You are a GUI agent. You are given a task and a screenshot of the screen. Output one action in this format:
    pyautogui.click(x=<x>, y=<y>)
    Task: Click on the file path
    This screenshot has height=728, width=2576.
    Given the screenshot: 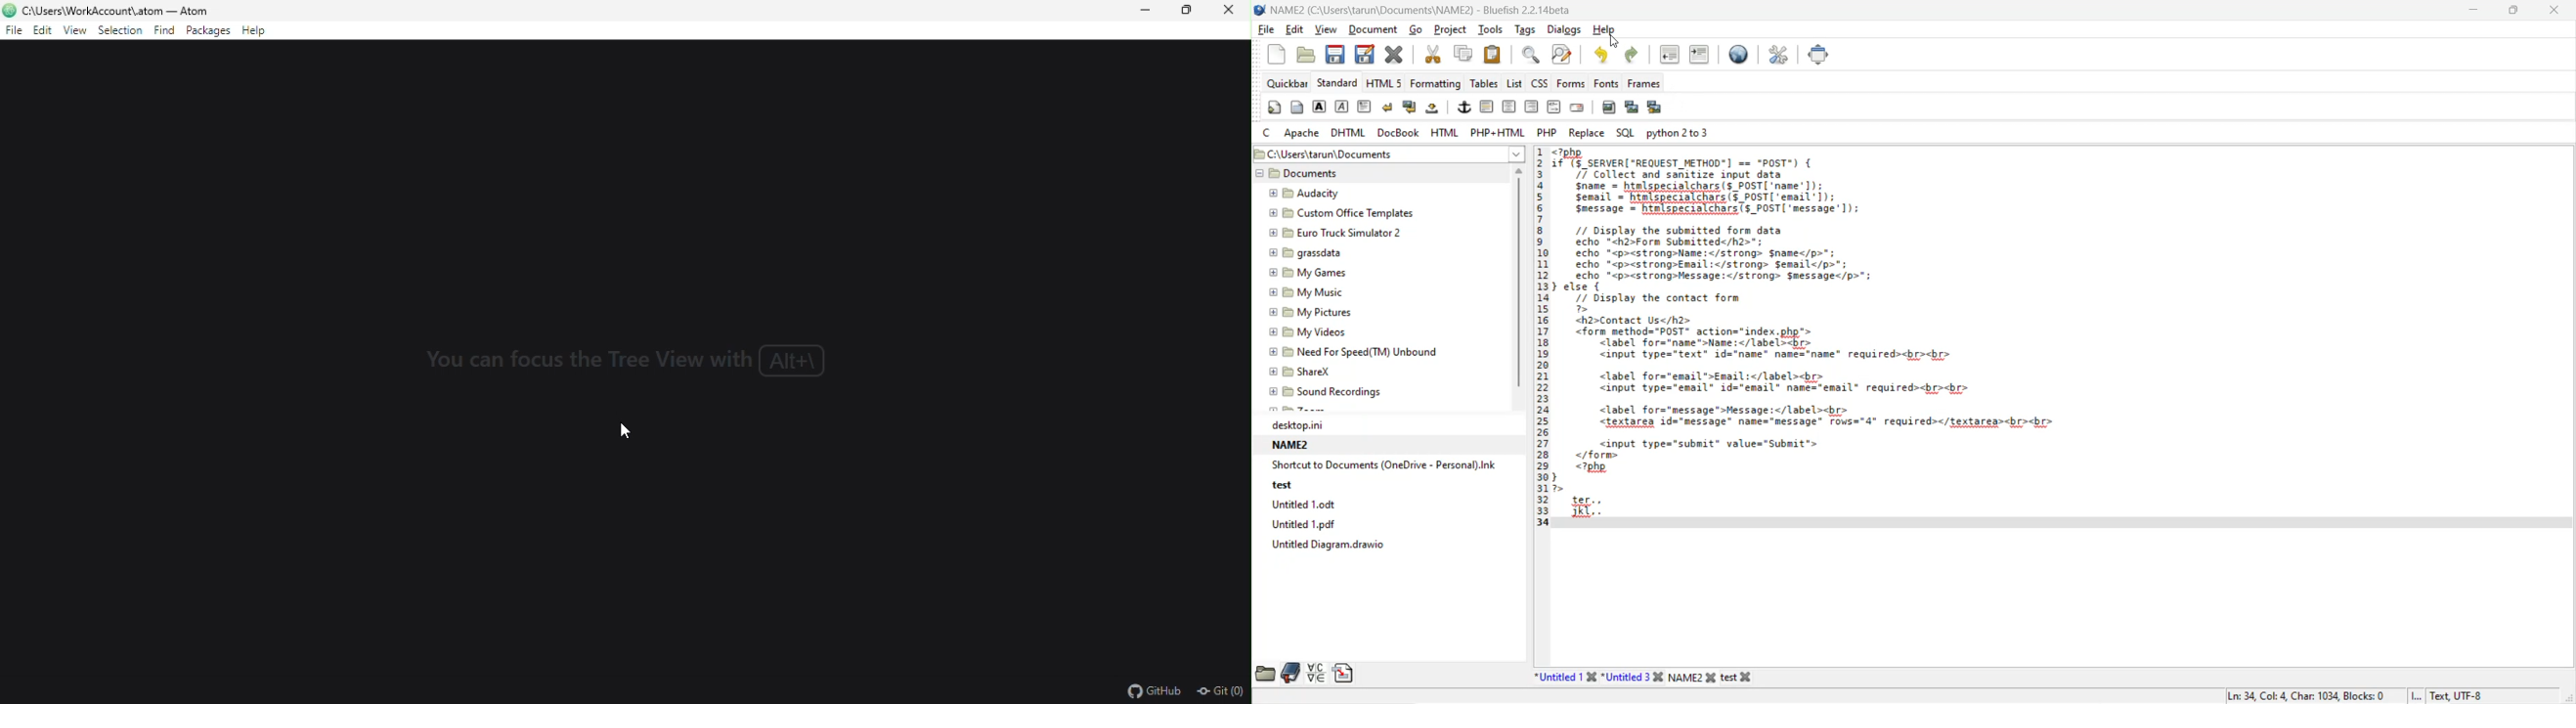 What is the action you would take?
    pyautogui.click(x=1392, y=155)
    